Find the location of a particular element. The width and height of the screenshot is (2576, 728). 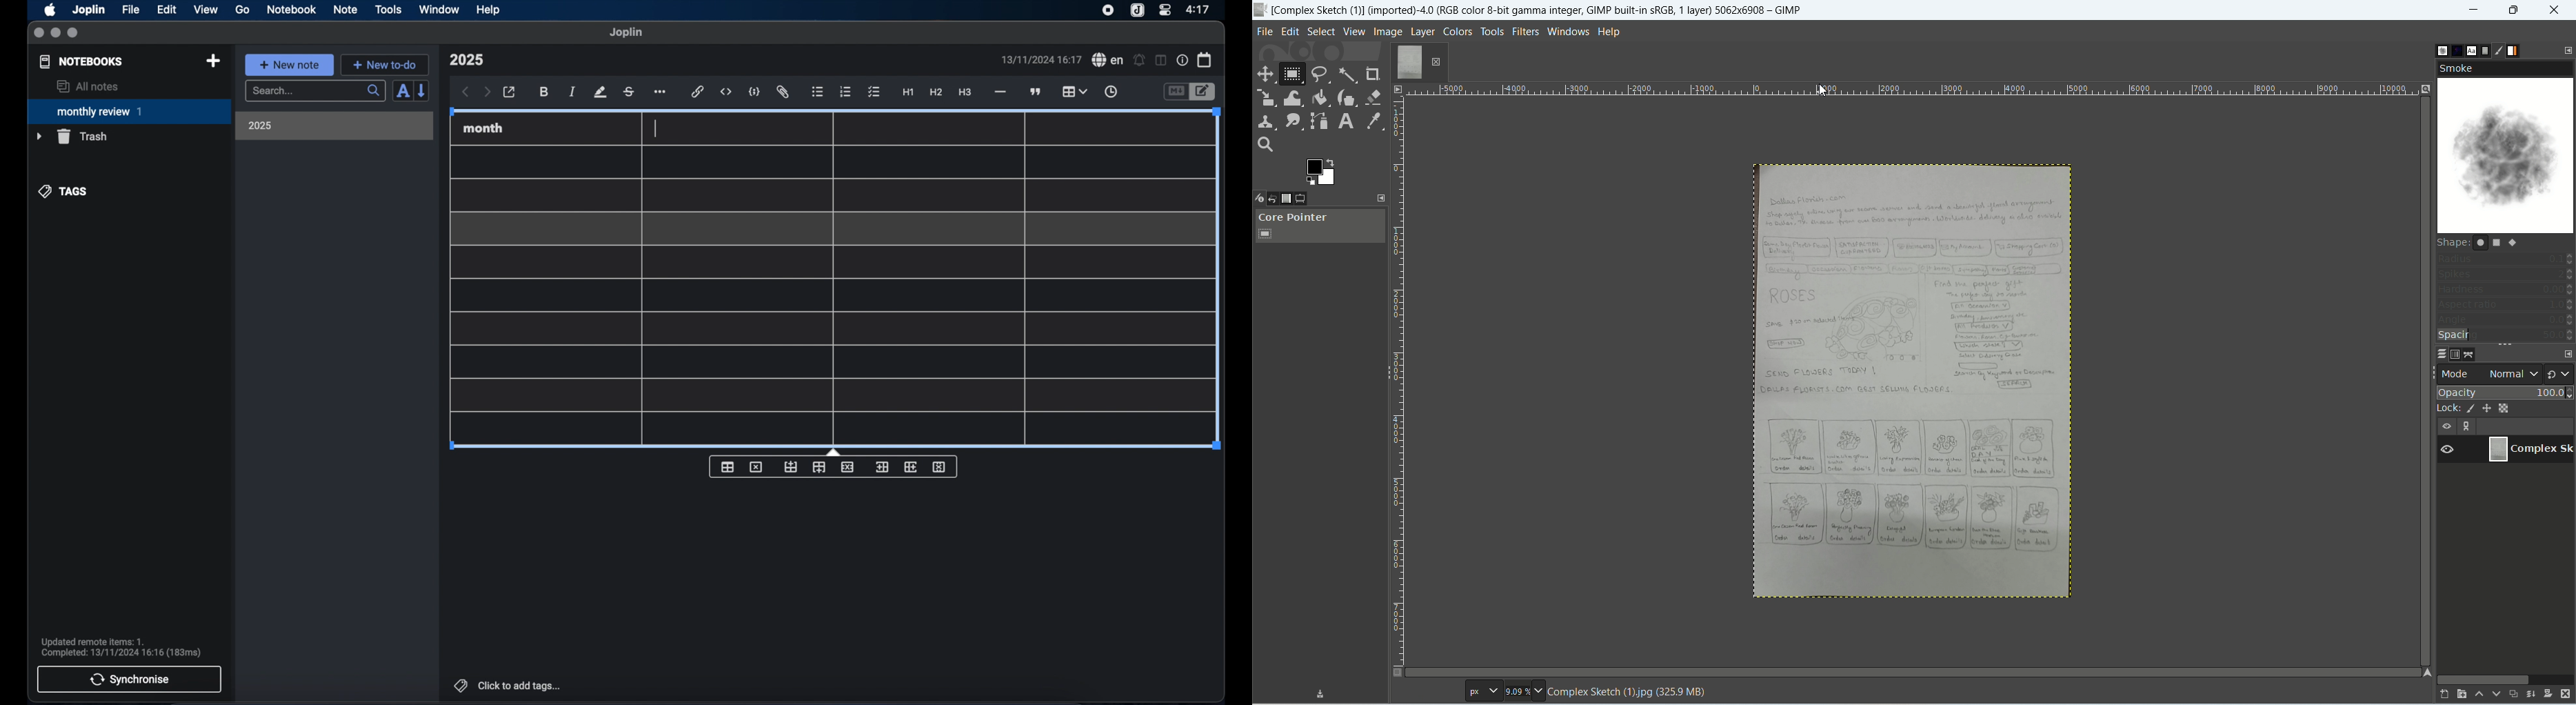

more options is located at coordinates (662, 93).